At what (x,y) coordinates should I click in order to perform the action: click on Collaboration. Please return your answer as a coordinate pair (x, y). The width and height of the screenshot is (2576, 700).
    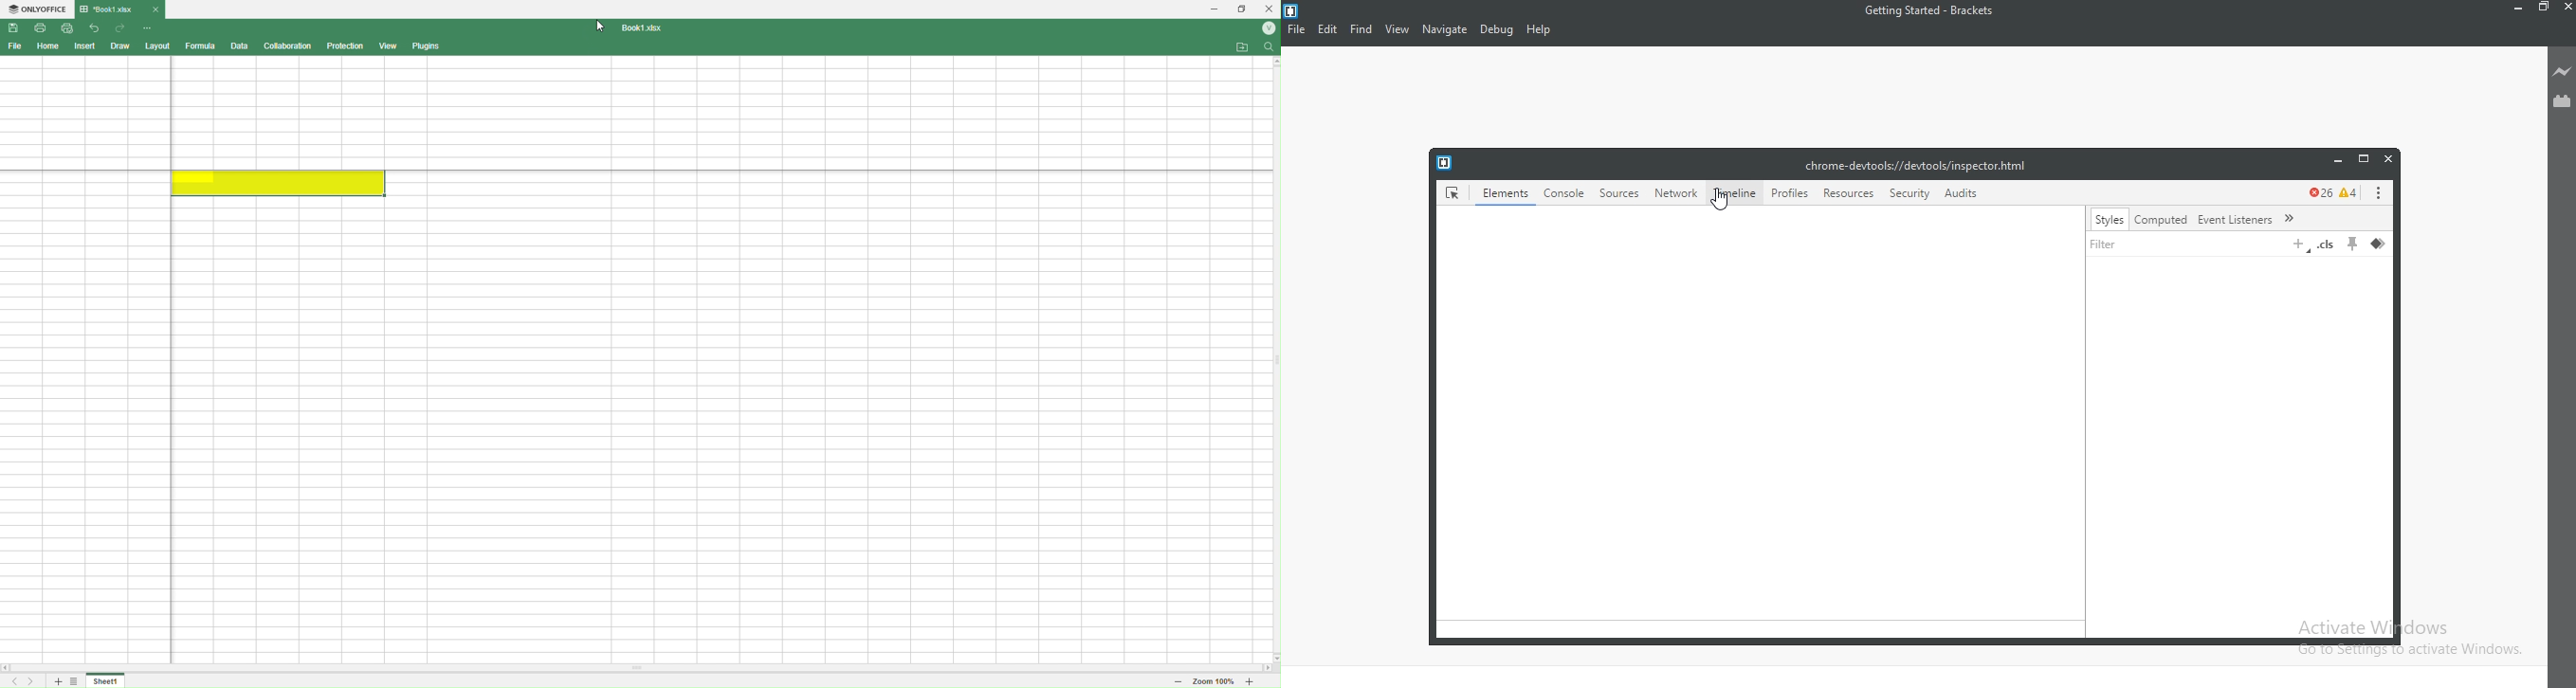
    Looking at the image, I should click on (289, 47).